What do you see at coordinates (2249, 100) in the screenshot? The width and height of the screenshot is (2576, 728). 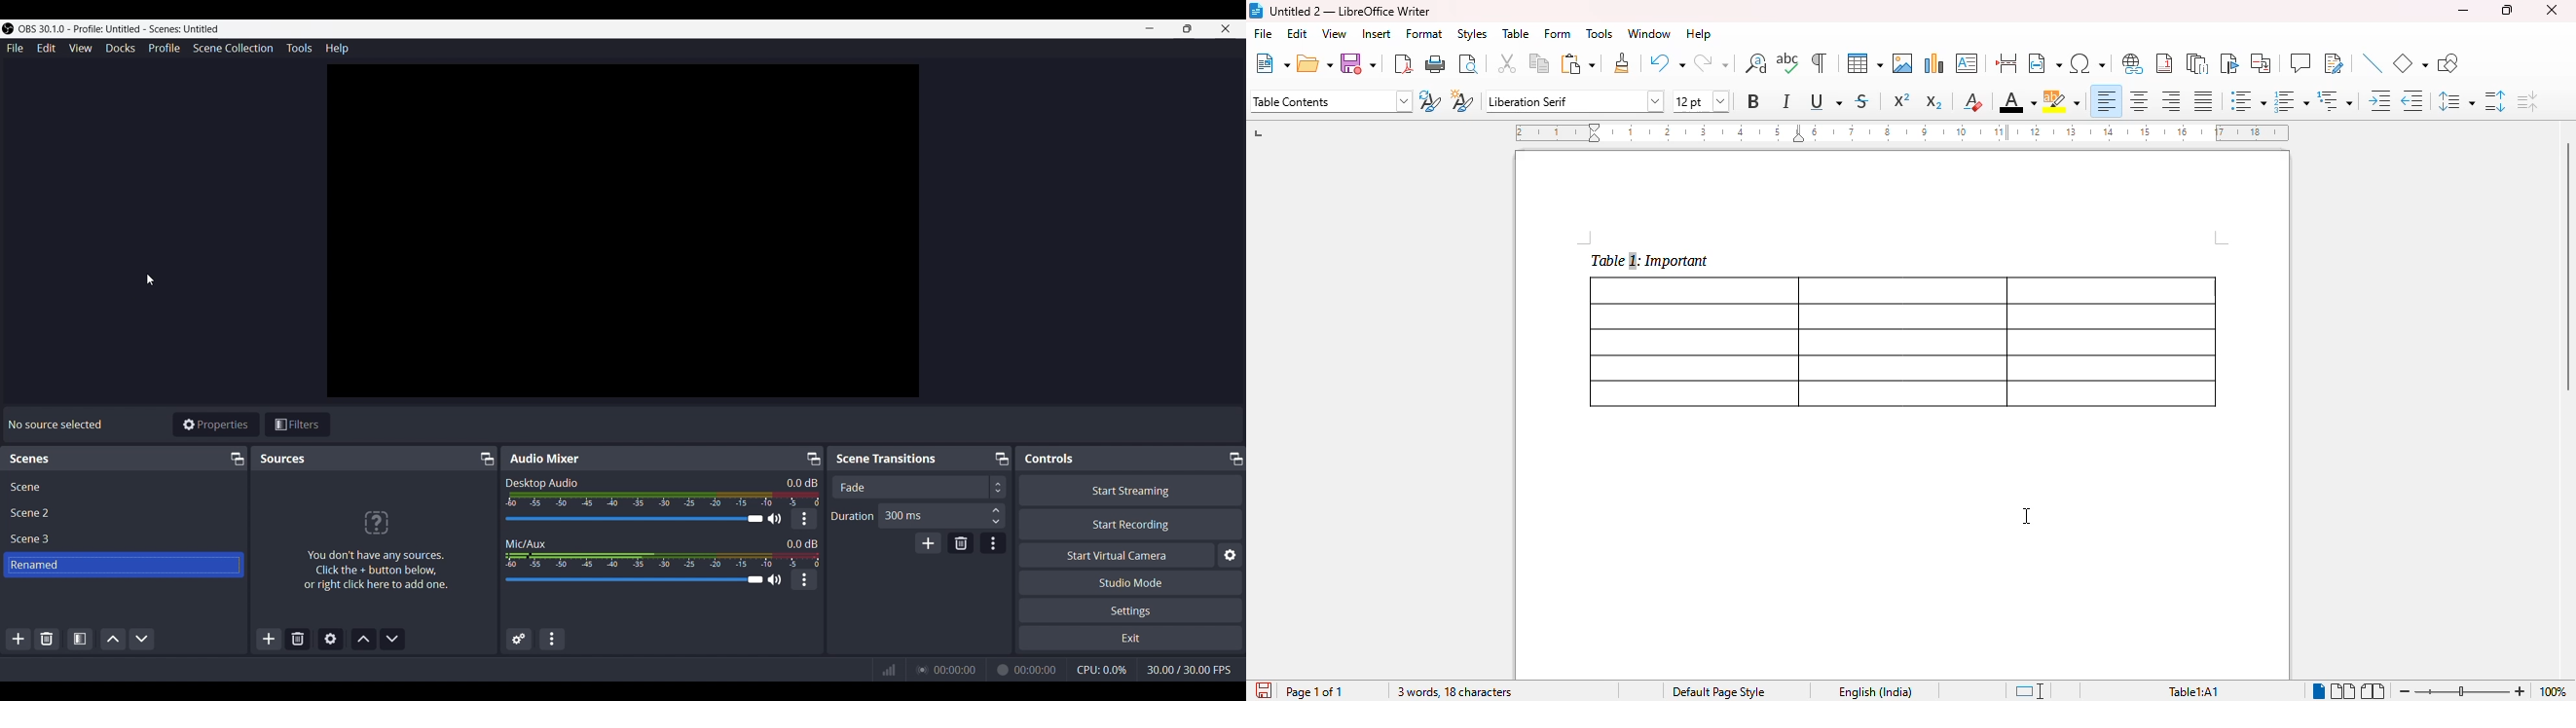 I see `toggle unordered list` at bounding box center [2249, 100].